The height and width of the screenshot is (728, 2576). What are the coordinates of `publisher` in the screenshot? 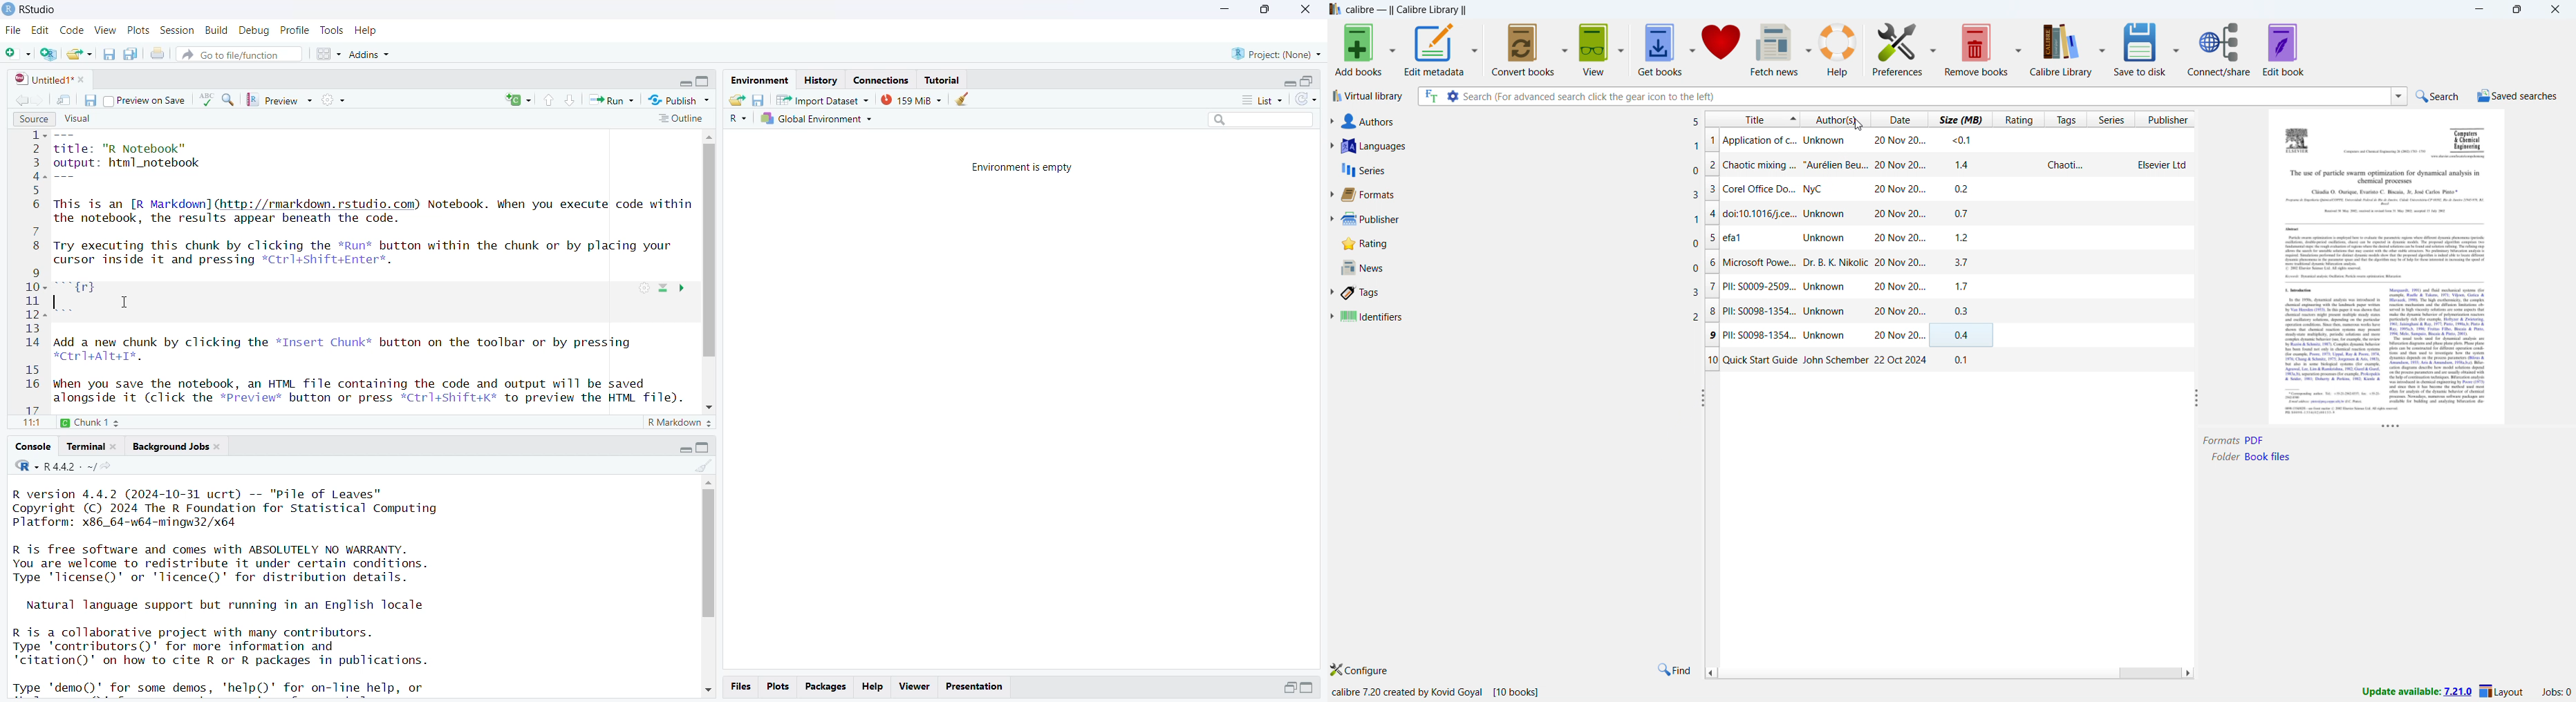 It's located at (1520, 221).